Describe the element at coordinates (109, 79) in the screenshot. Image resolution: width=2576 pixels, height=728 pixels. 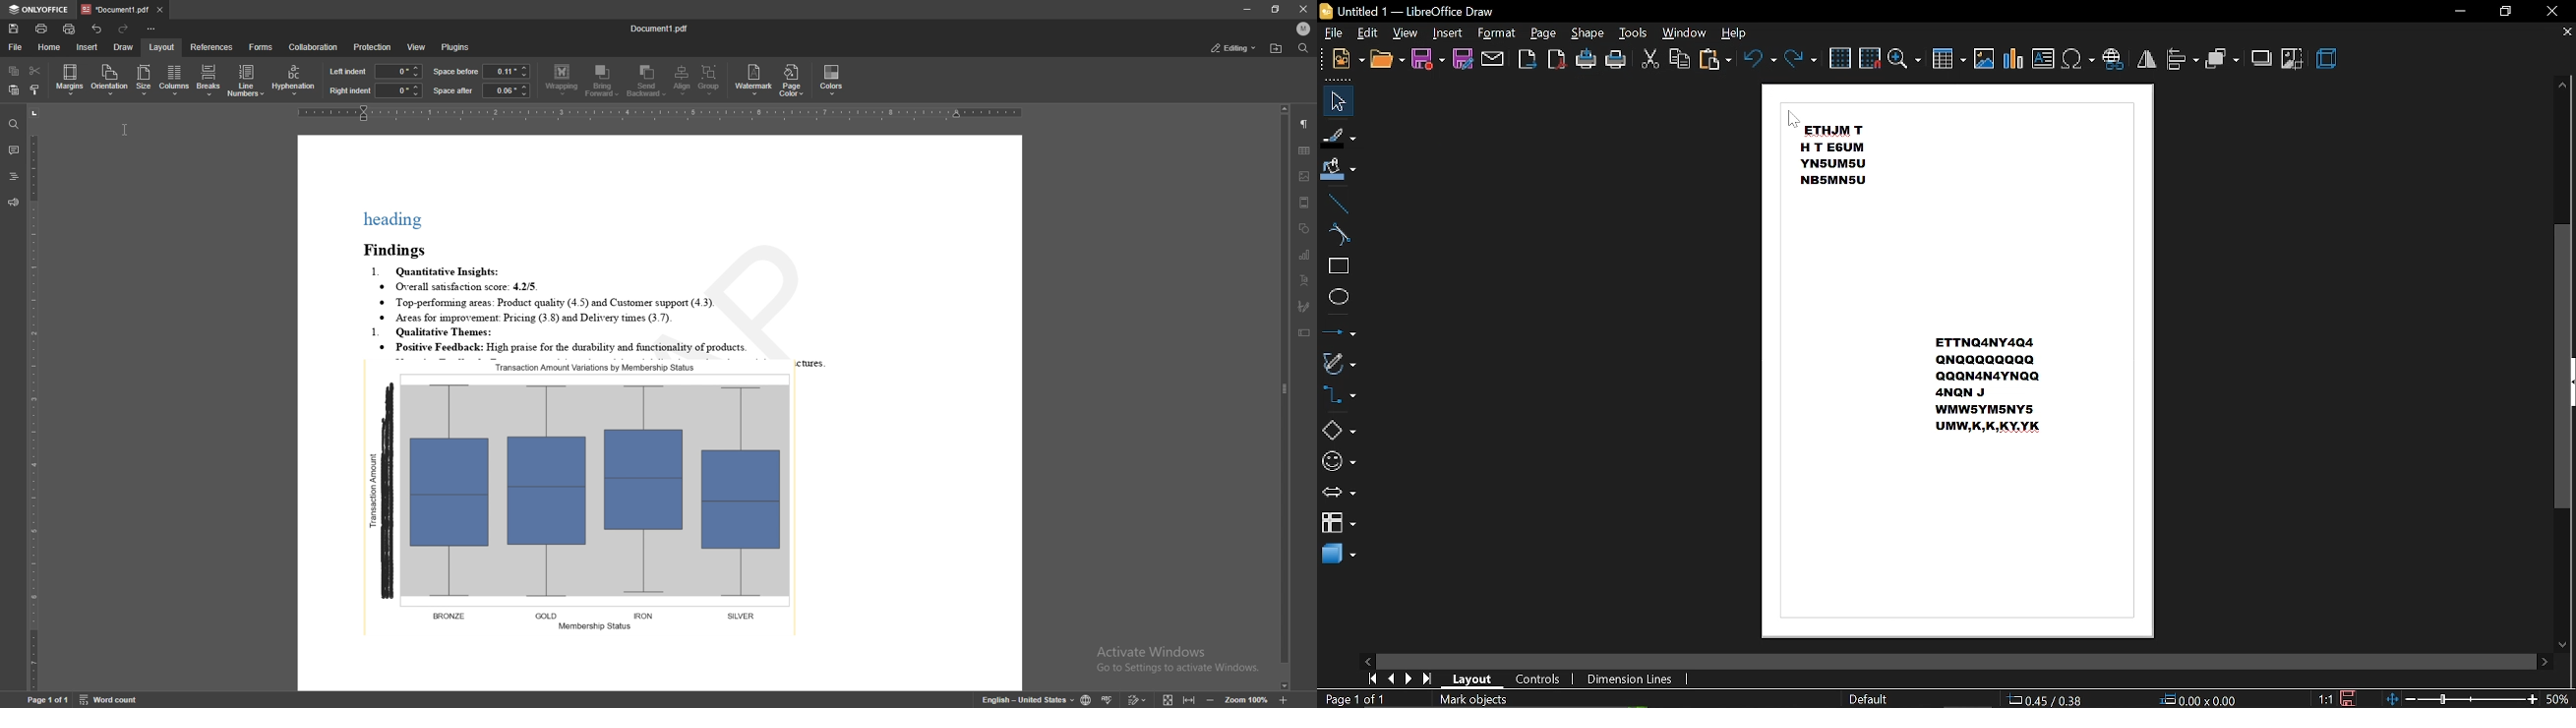
I see `orientation` at that location.